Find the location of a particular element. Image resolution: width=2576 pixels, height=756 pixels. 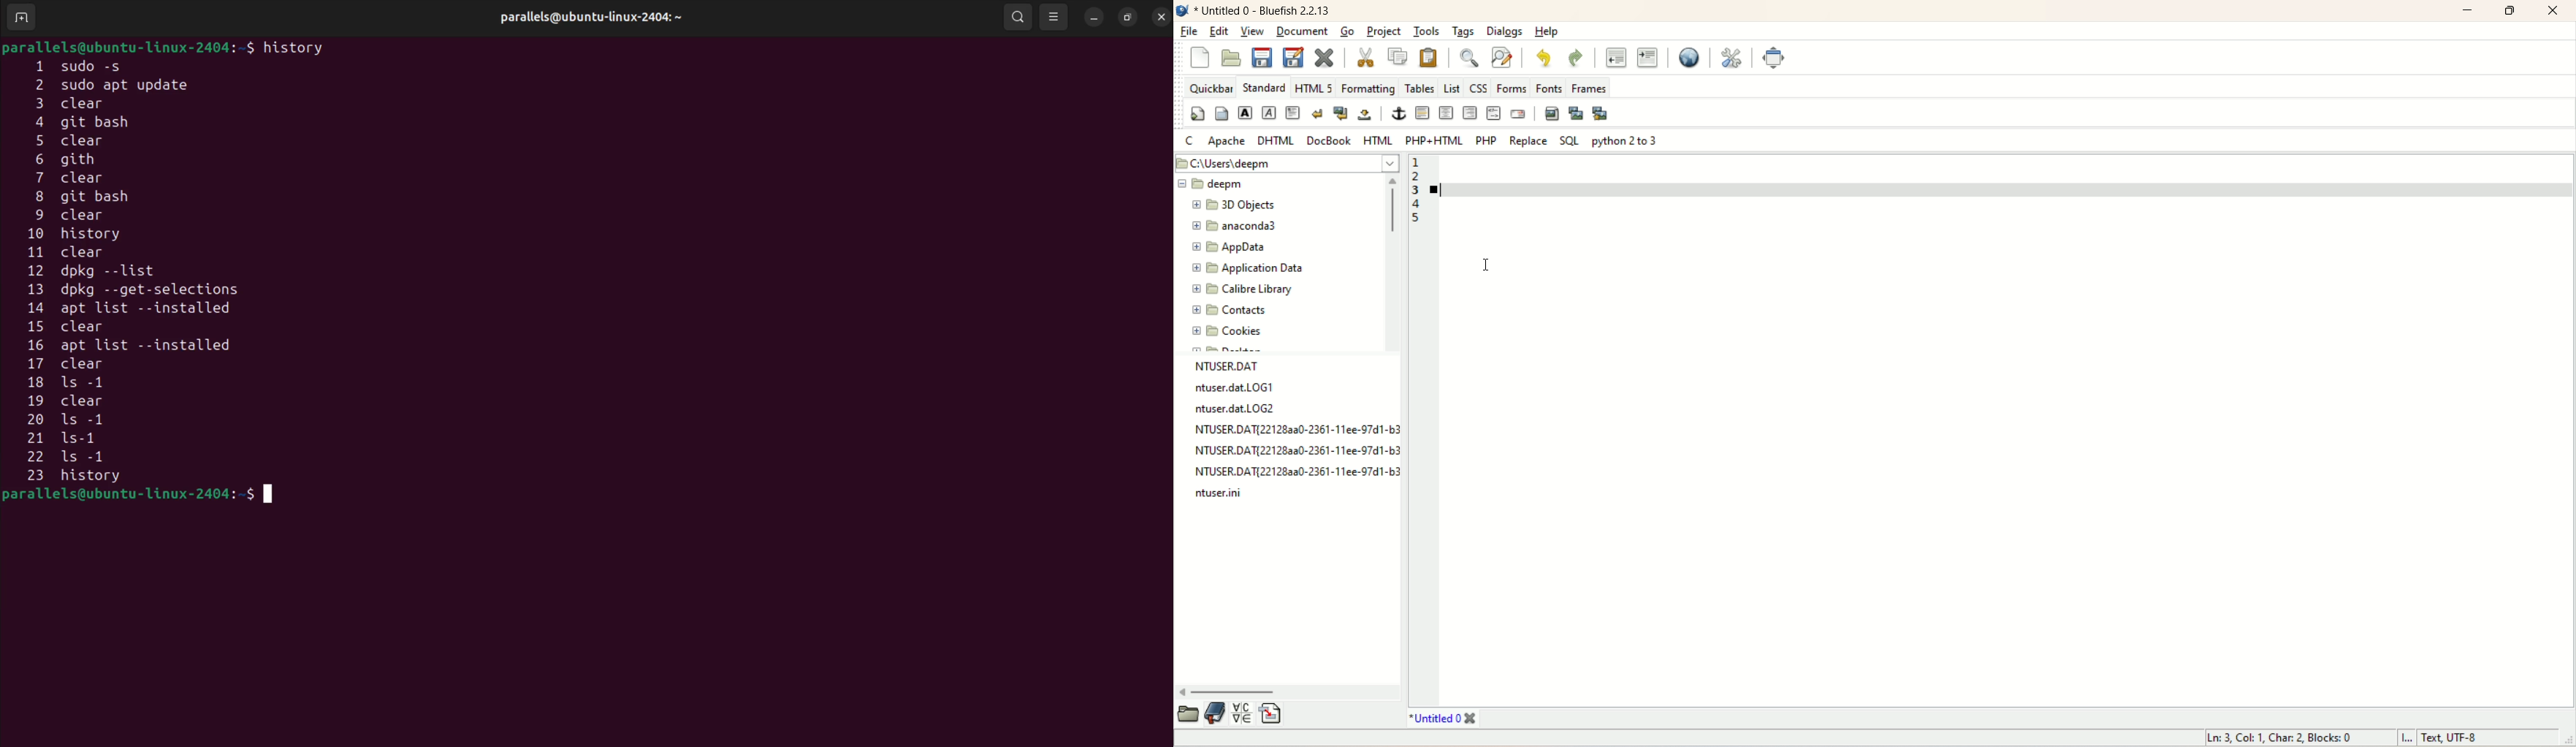

undo is located at coordinates (1541, 56).